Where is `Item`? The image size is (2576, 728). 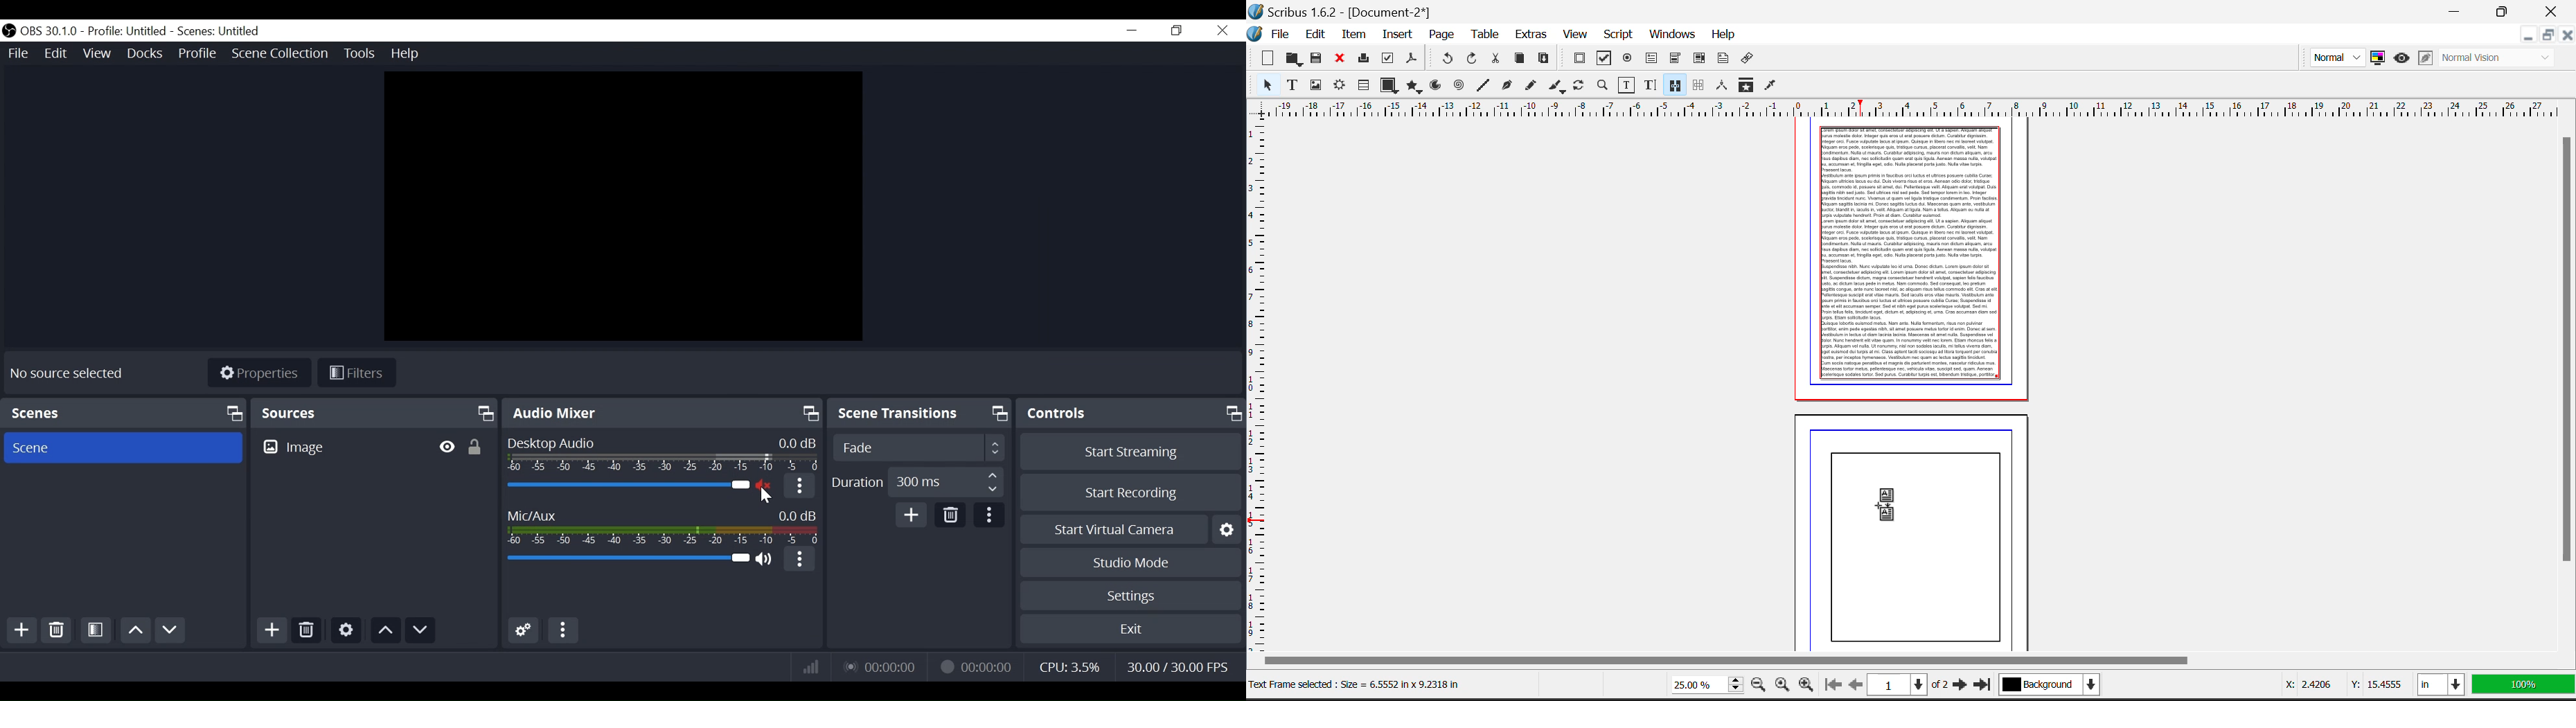 Item is located at coordinates (1355, 34).